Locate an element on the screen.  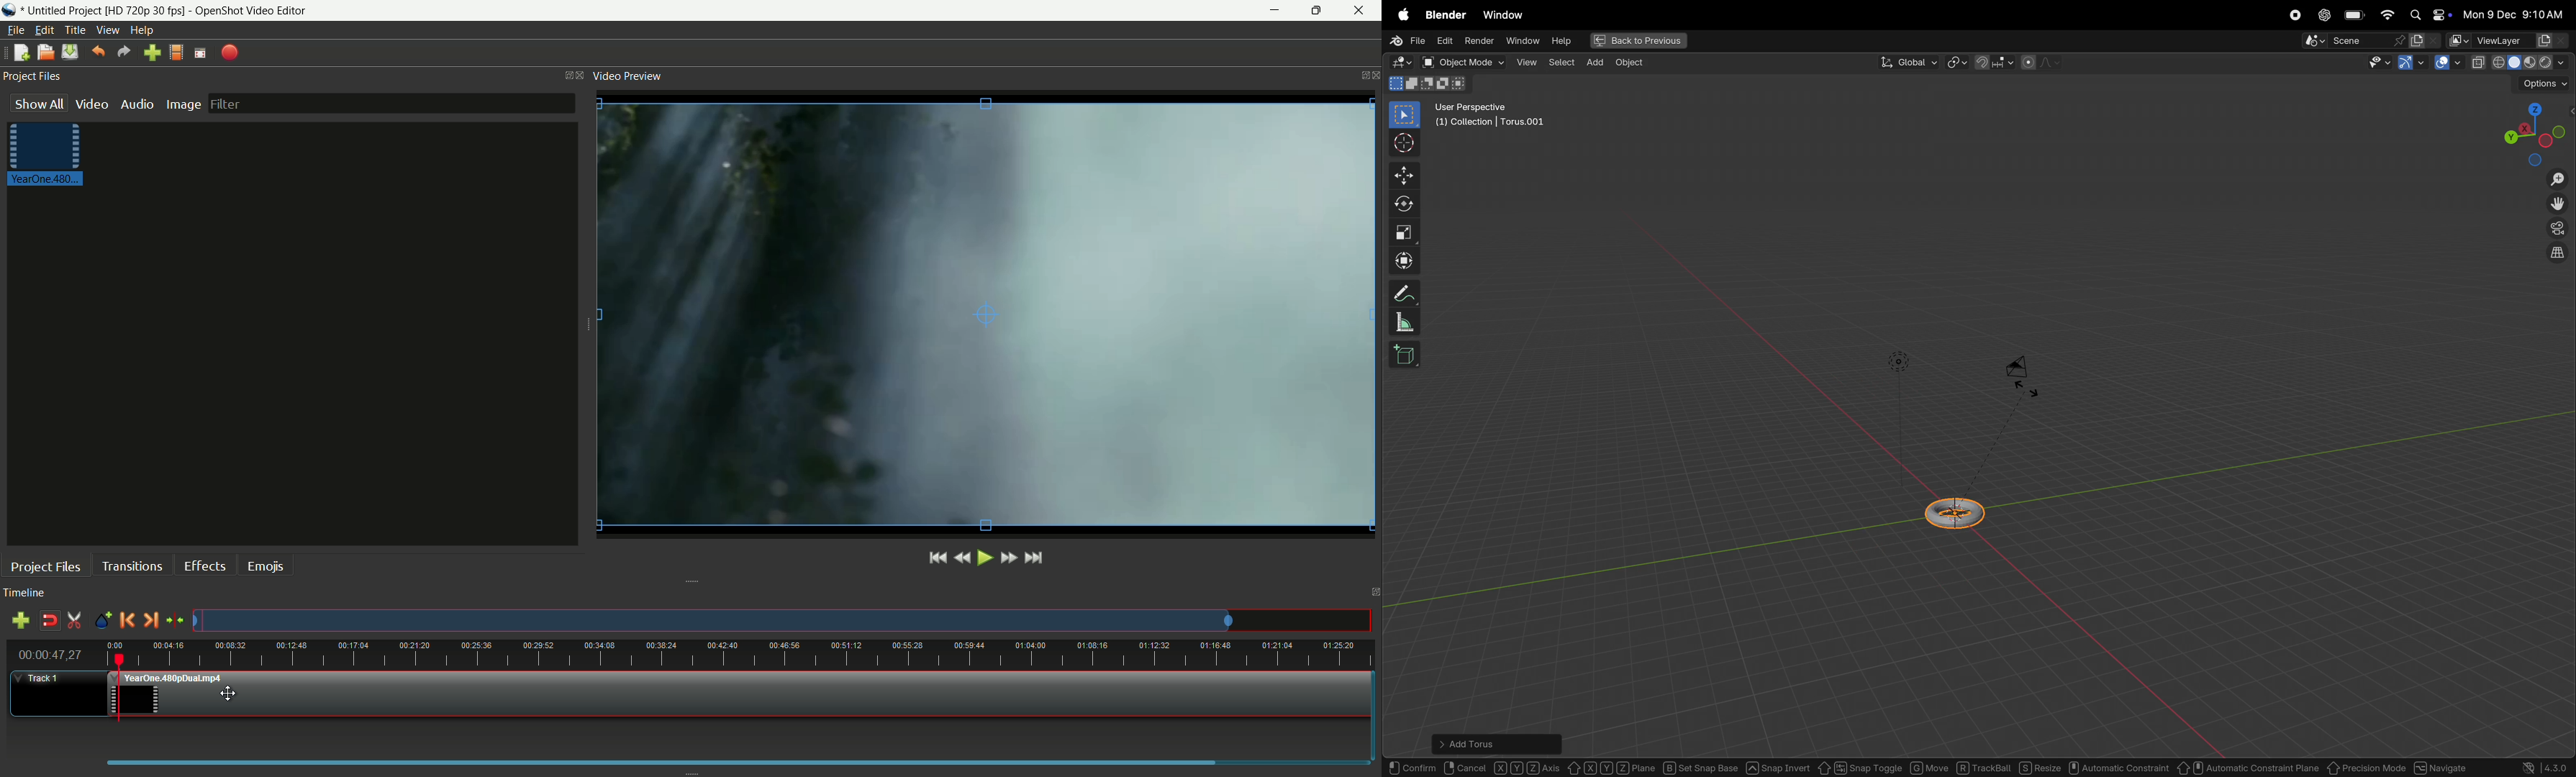
disable snap is located at coordinates (46, 620).